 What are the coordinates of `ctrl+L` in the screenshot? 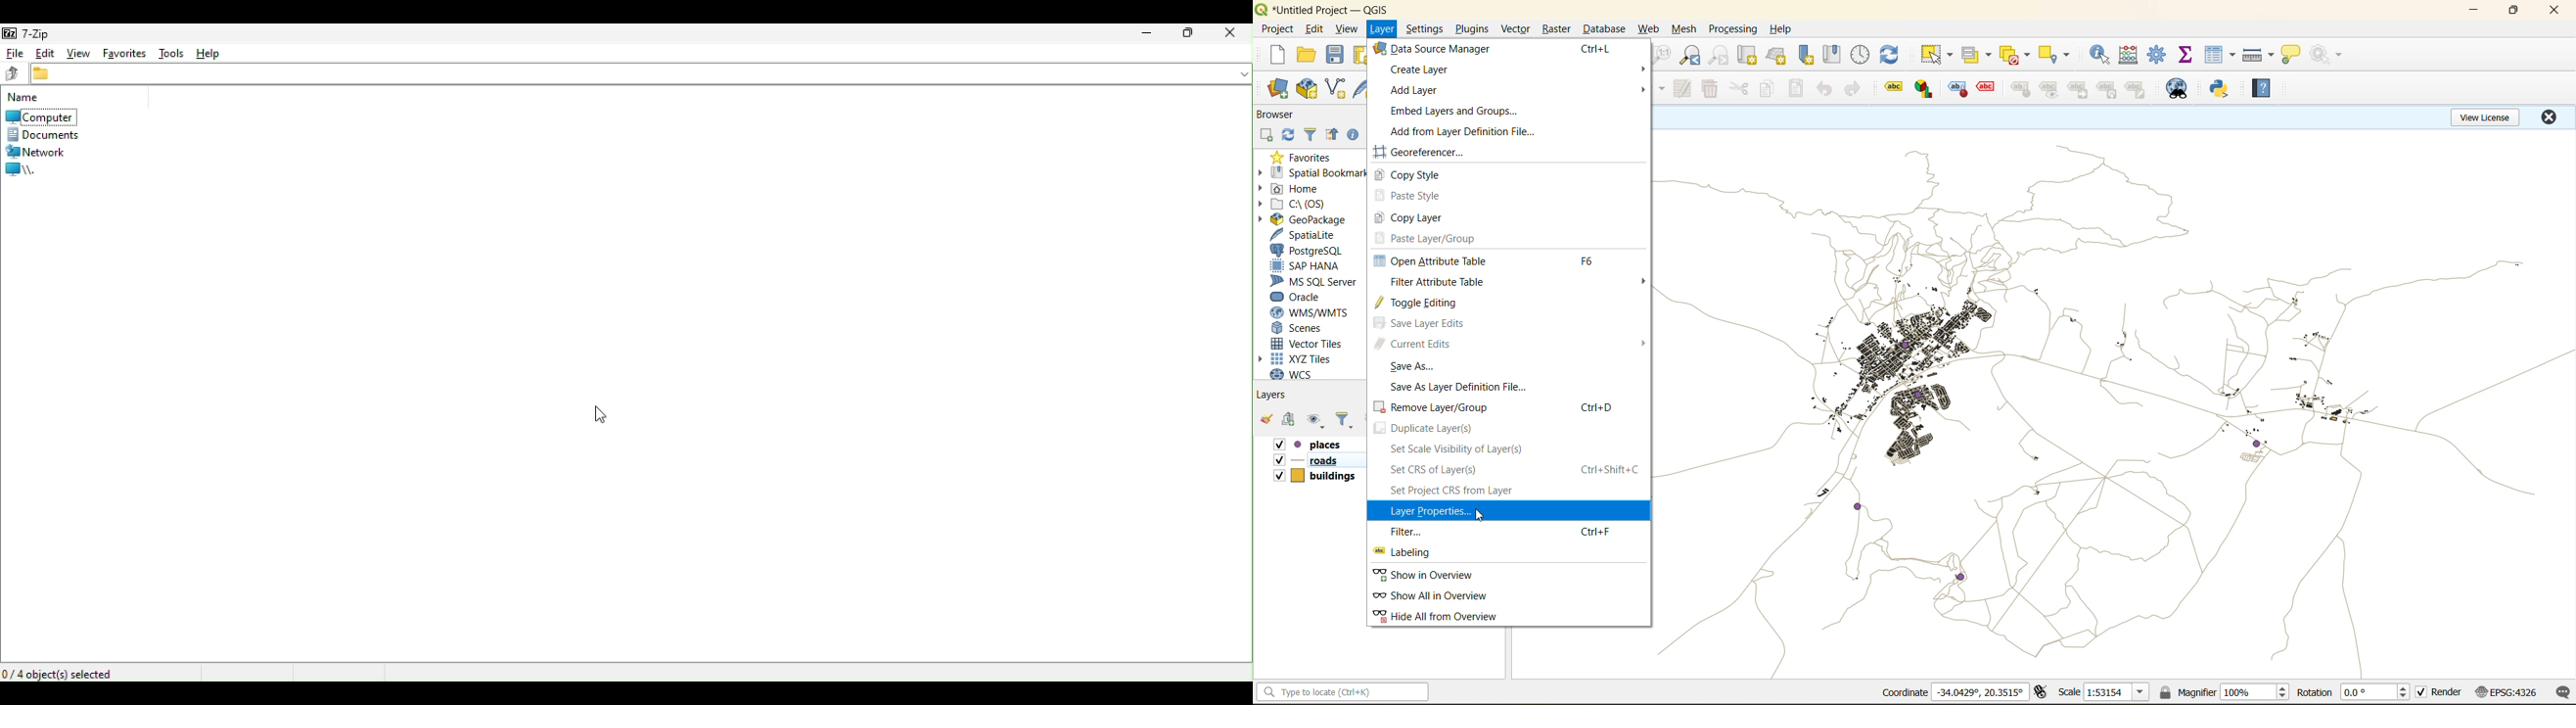 It's located at (1594, 48).